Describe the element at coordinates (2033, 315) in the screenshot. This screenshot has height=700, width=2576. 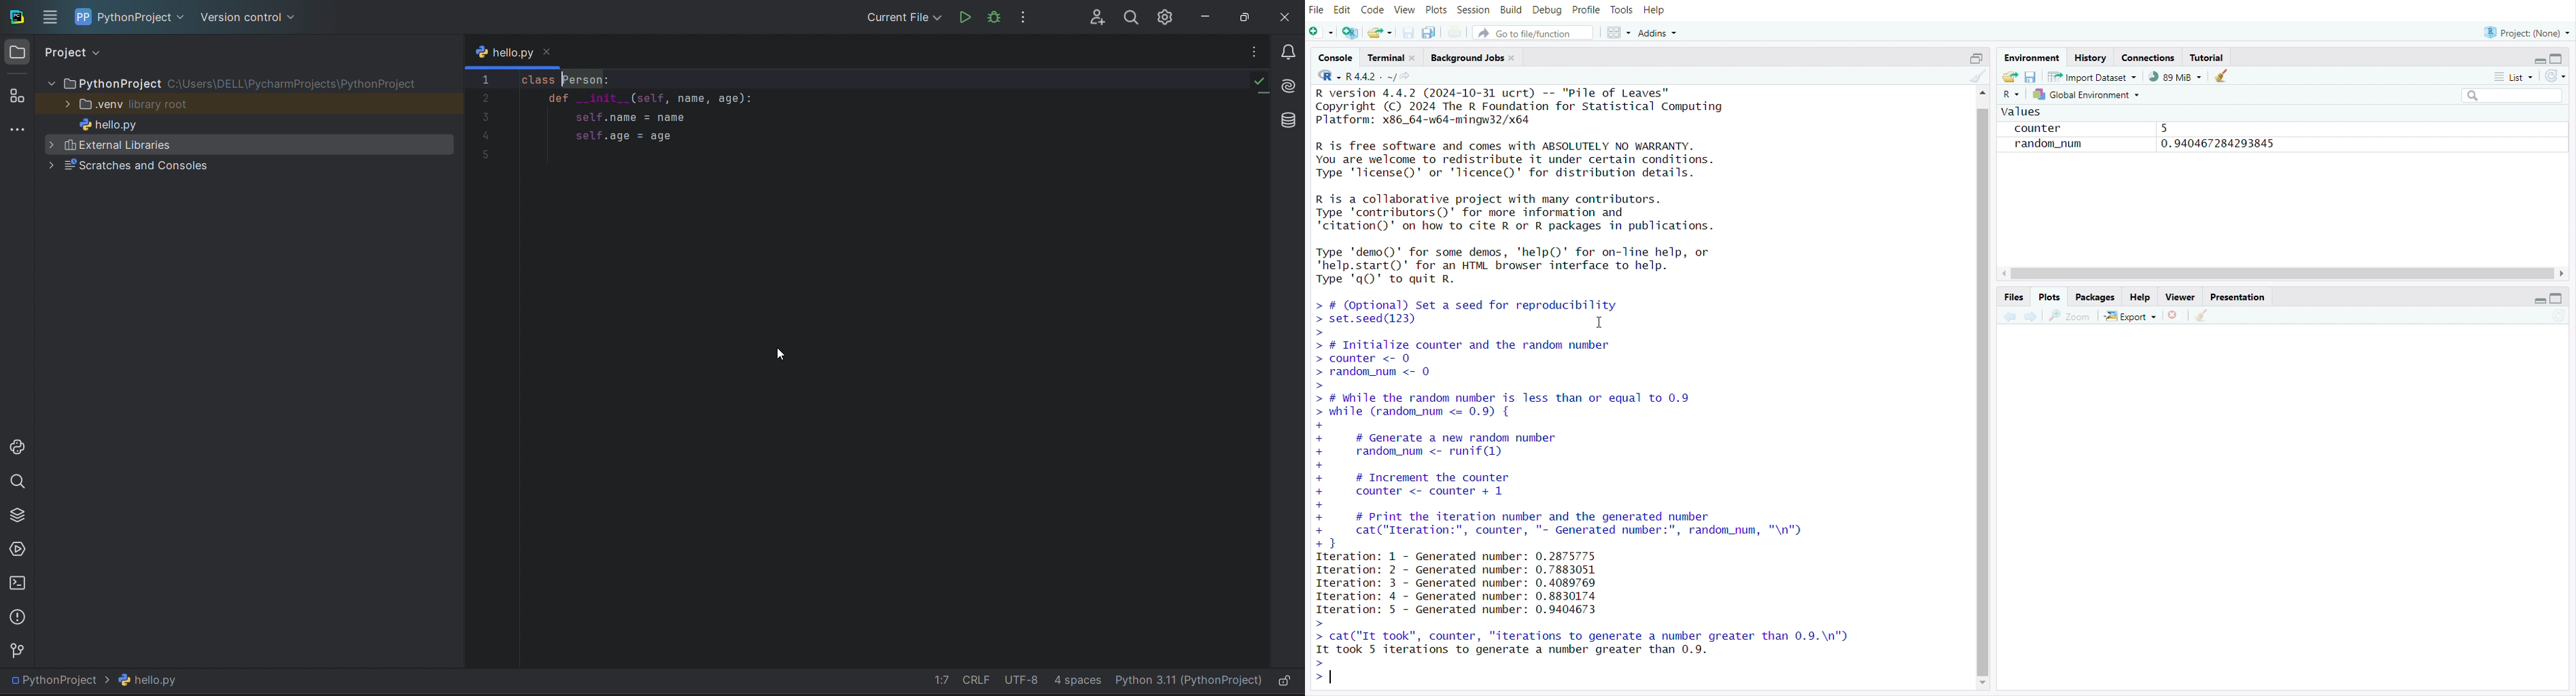
I see `Go forward to the next source location (Ctrl + F10)` at that location.